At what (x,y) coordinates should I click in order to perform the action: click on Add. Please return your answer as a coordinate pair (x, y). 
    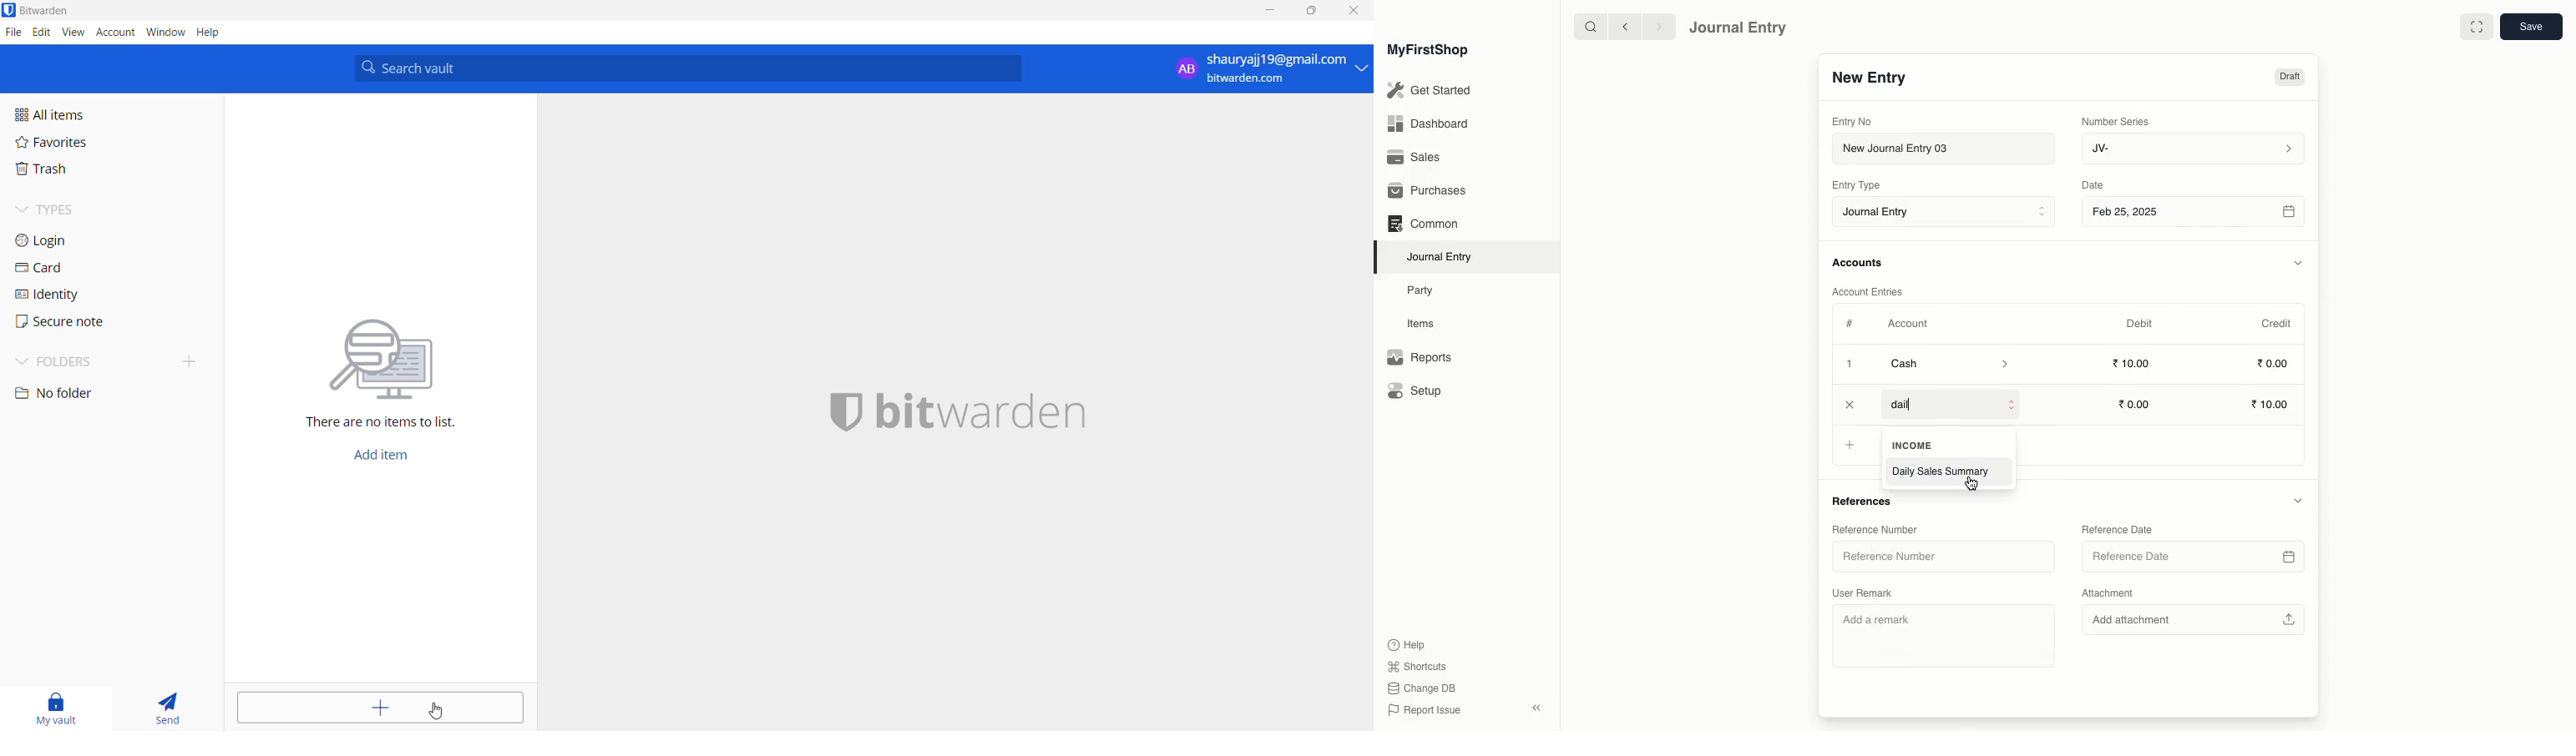
    Looking at the image, I should click on (1847, 444).